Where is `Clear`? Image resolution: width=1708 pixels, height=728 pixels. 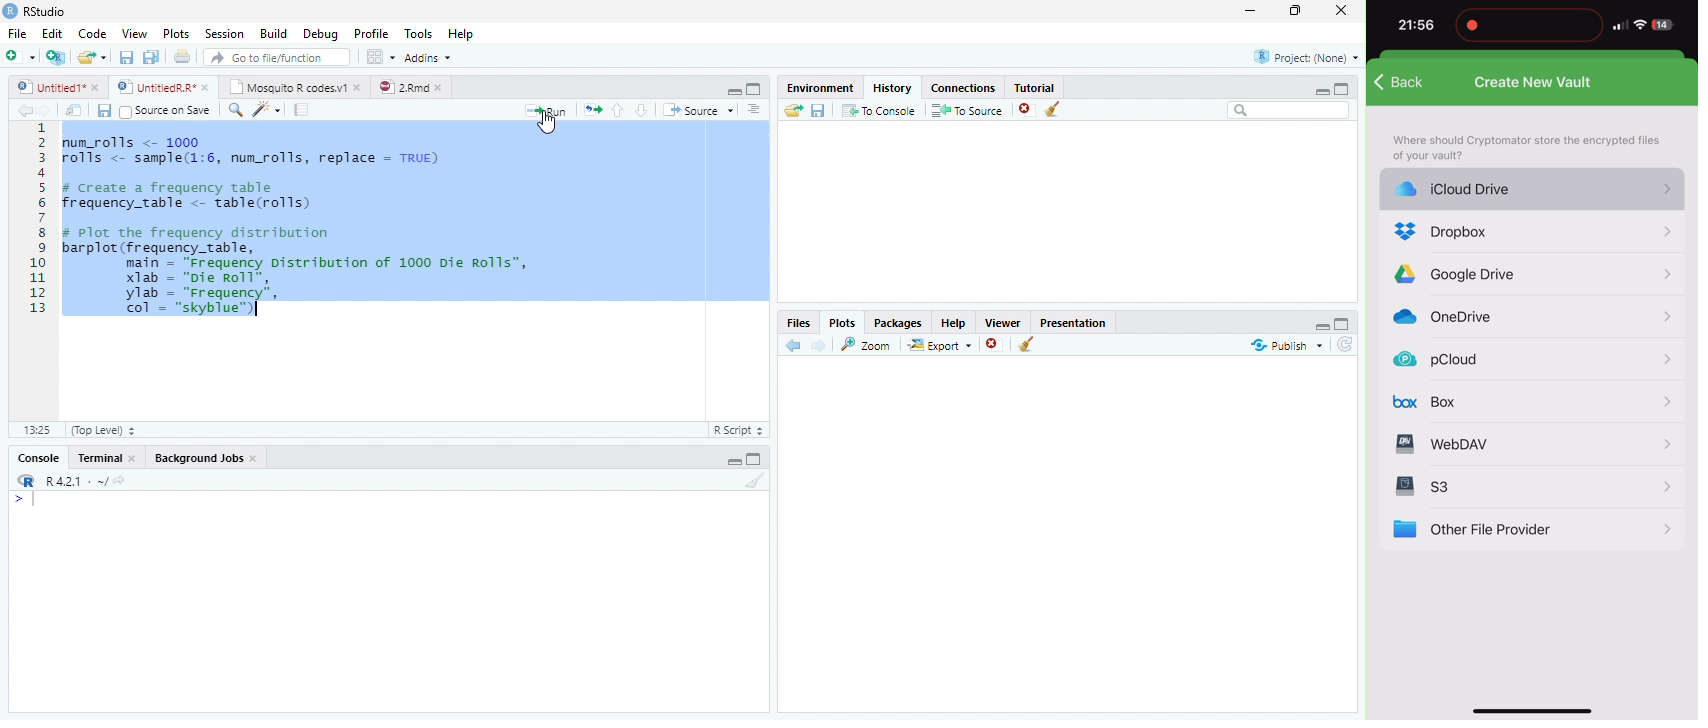
Clear is located at coordinates (1026, 344).